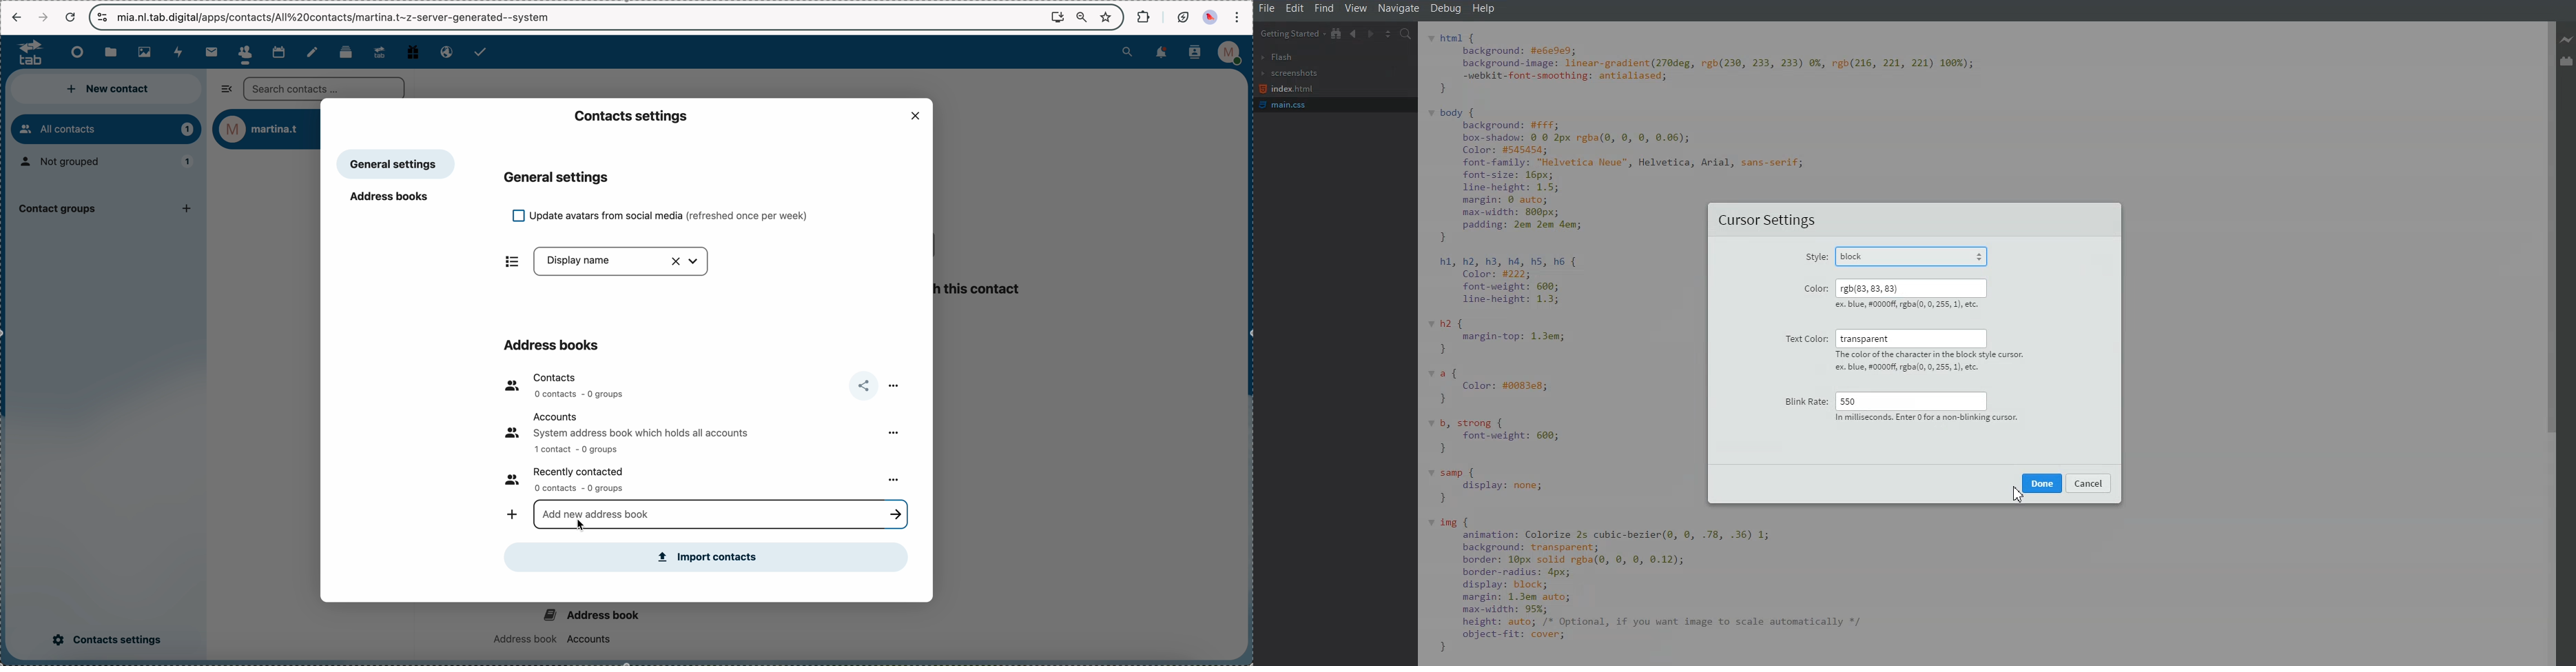  Describe the element at coordinates (378, 52) in the screenshot. I see `upgrade` at that location.